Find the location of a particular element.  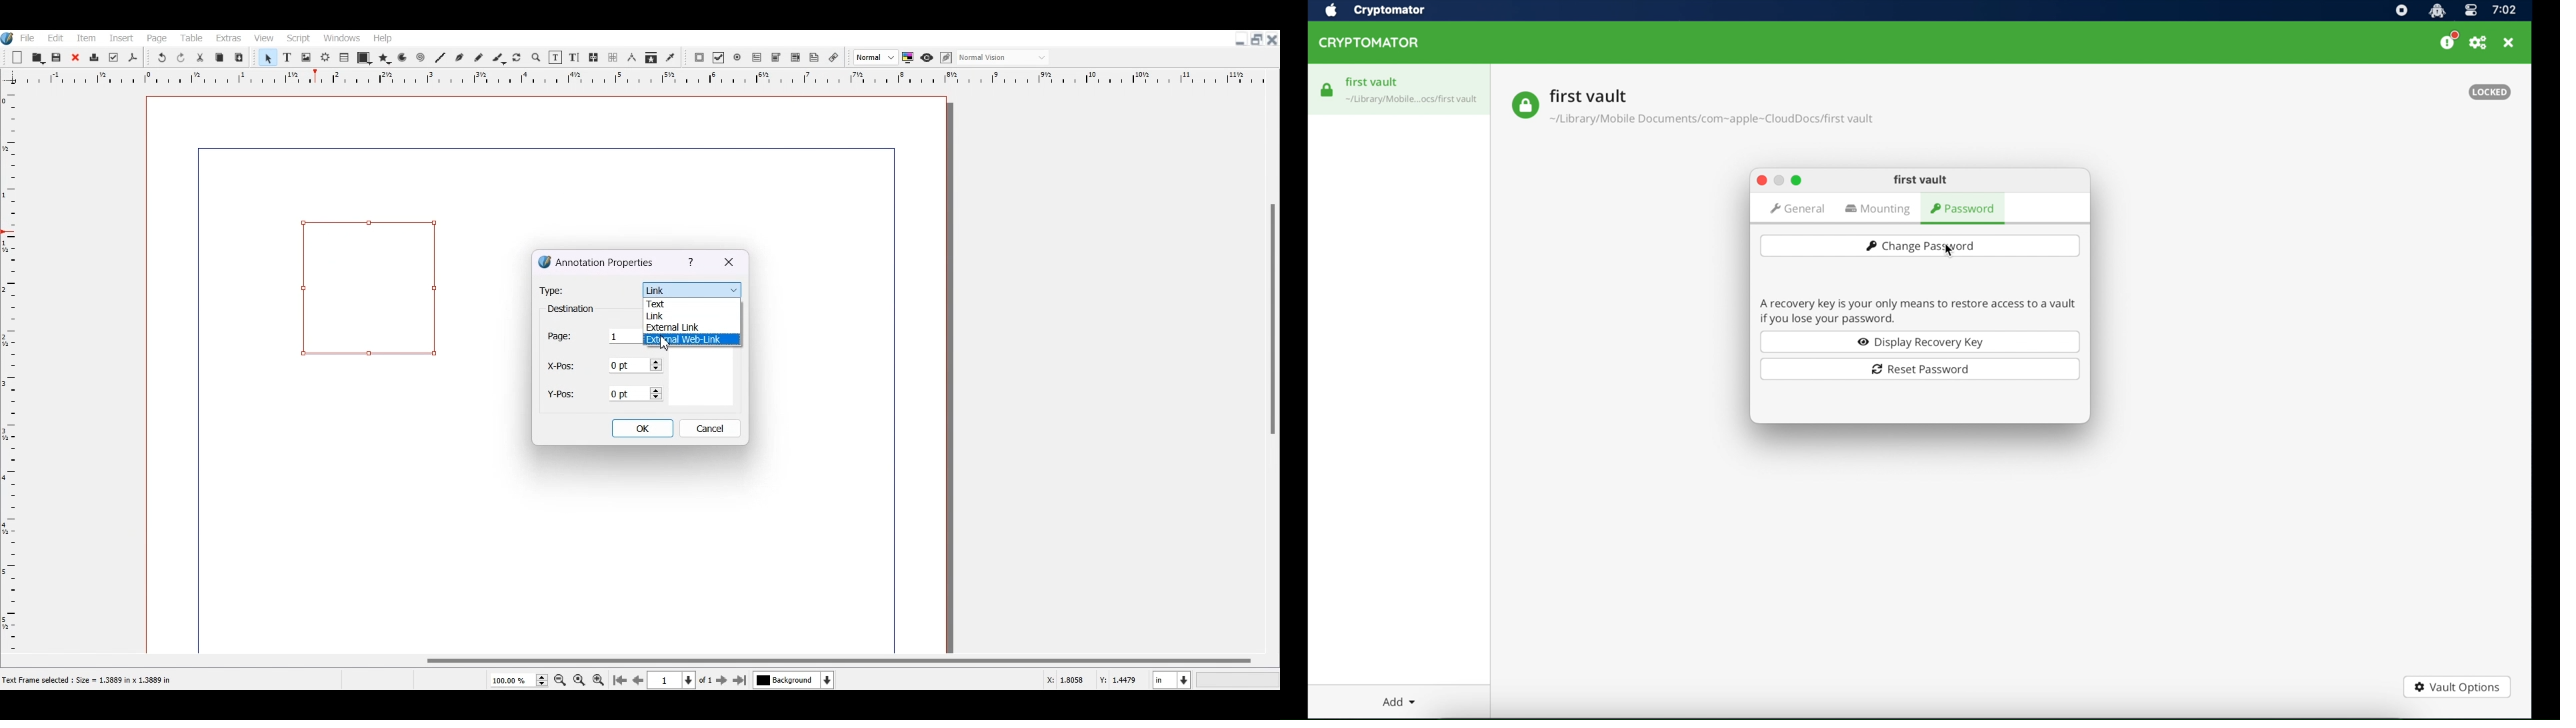

Open is located at coordinates (39, 57).